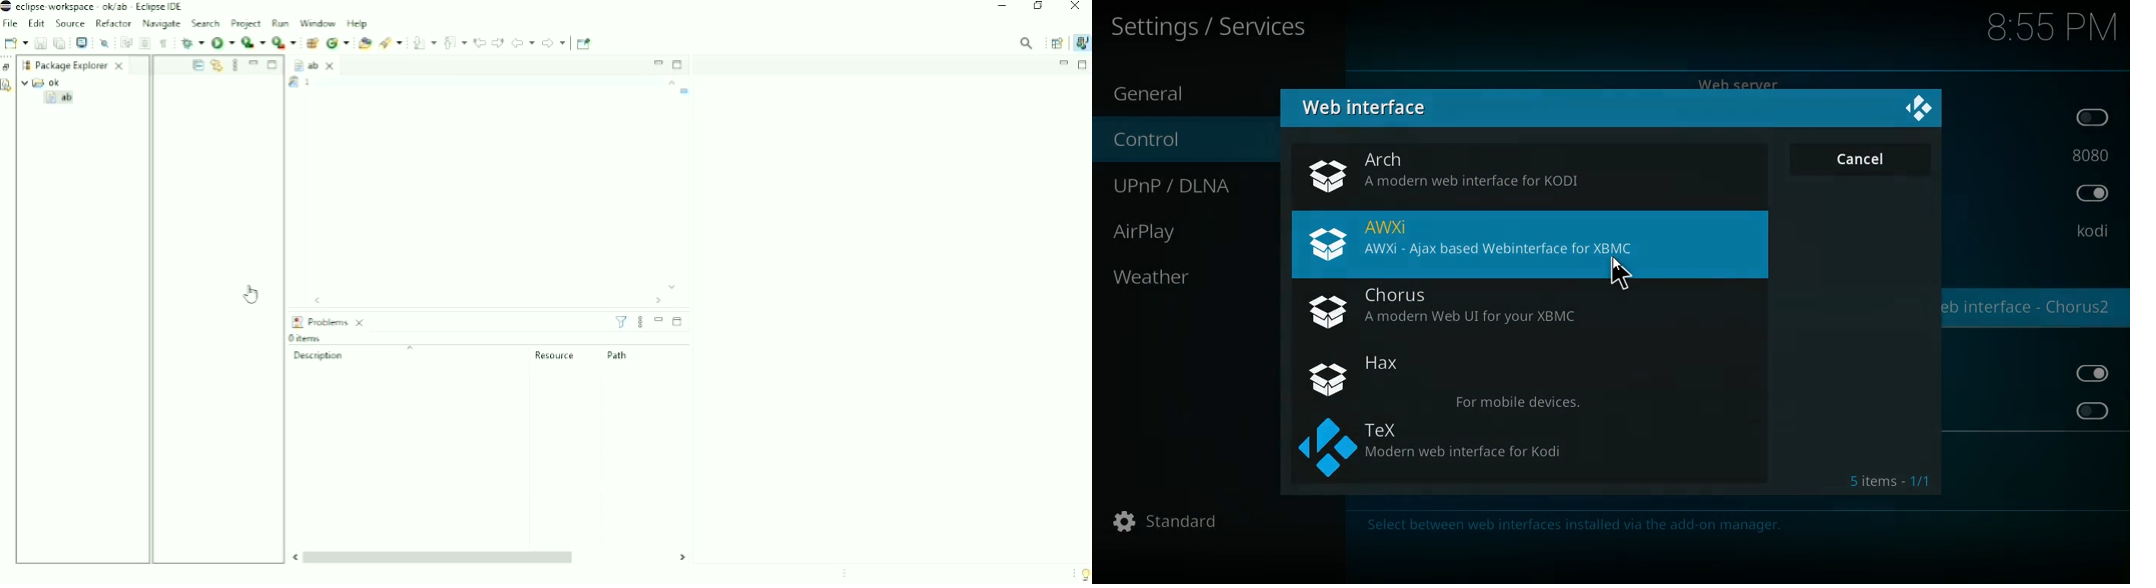 The image size is (2156, 588). What do you see at coordinates (1892, 480) in the screenshot?
I see `itens` at bounding box center [1892, 480].